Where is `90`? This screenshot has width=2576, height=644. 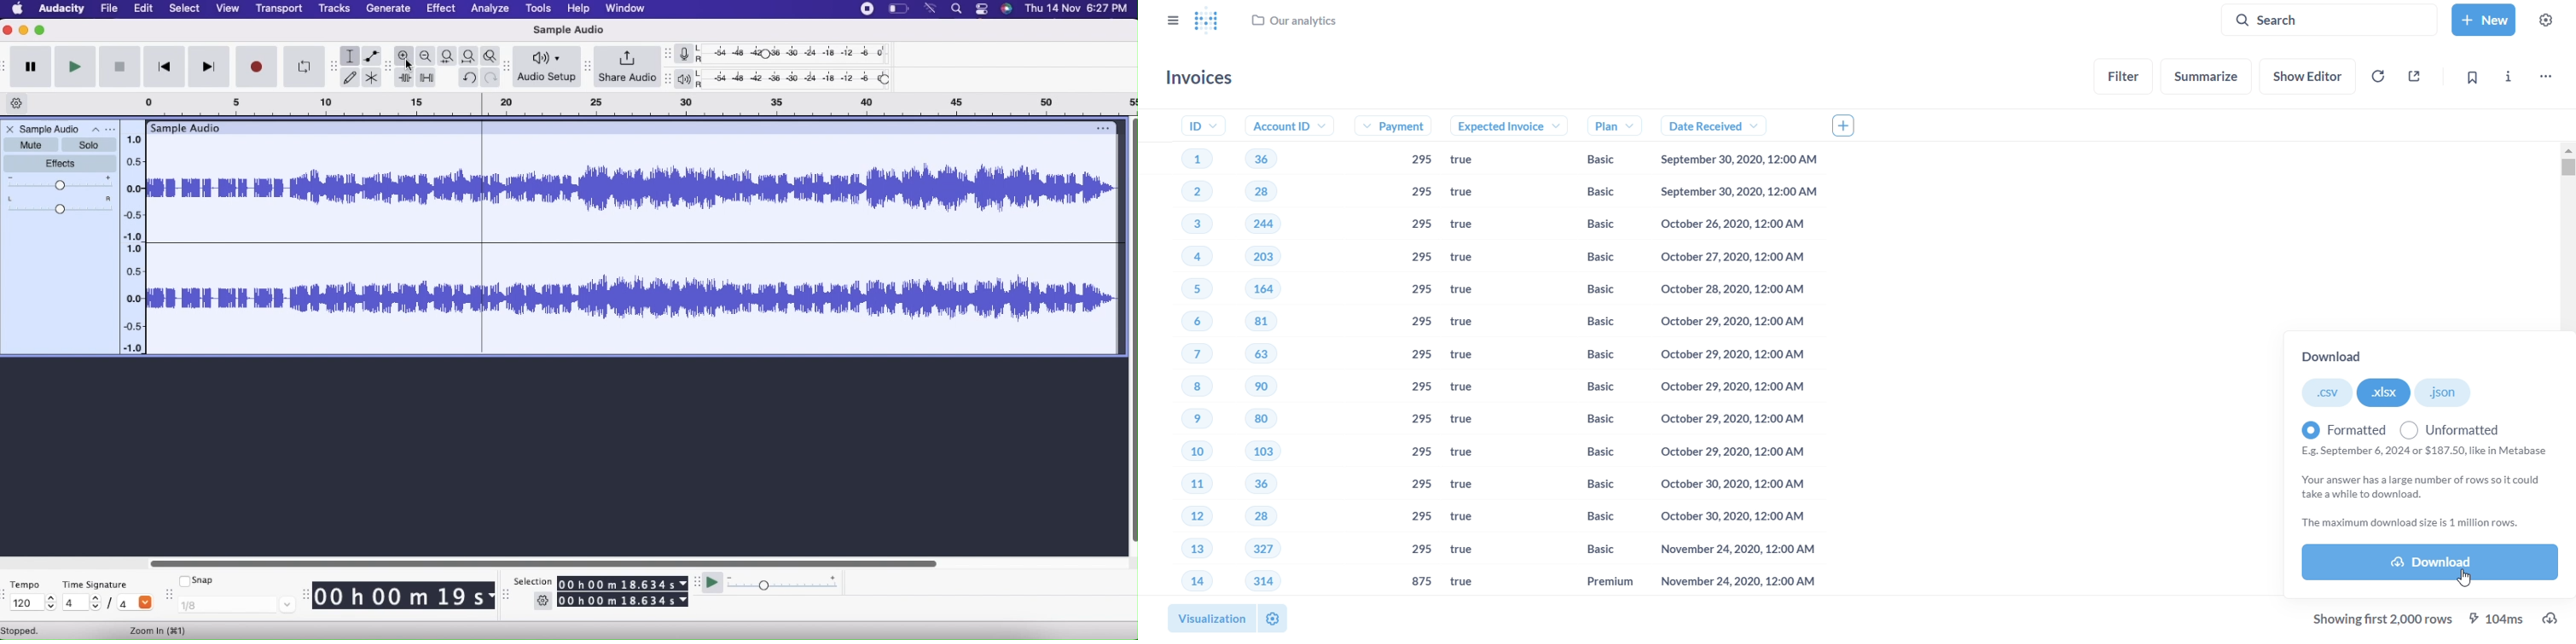
90 is located at coordinates (1261, 387).